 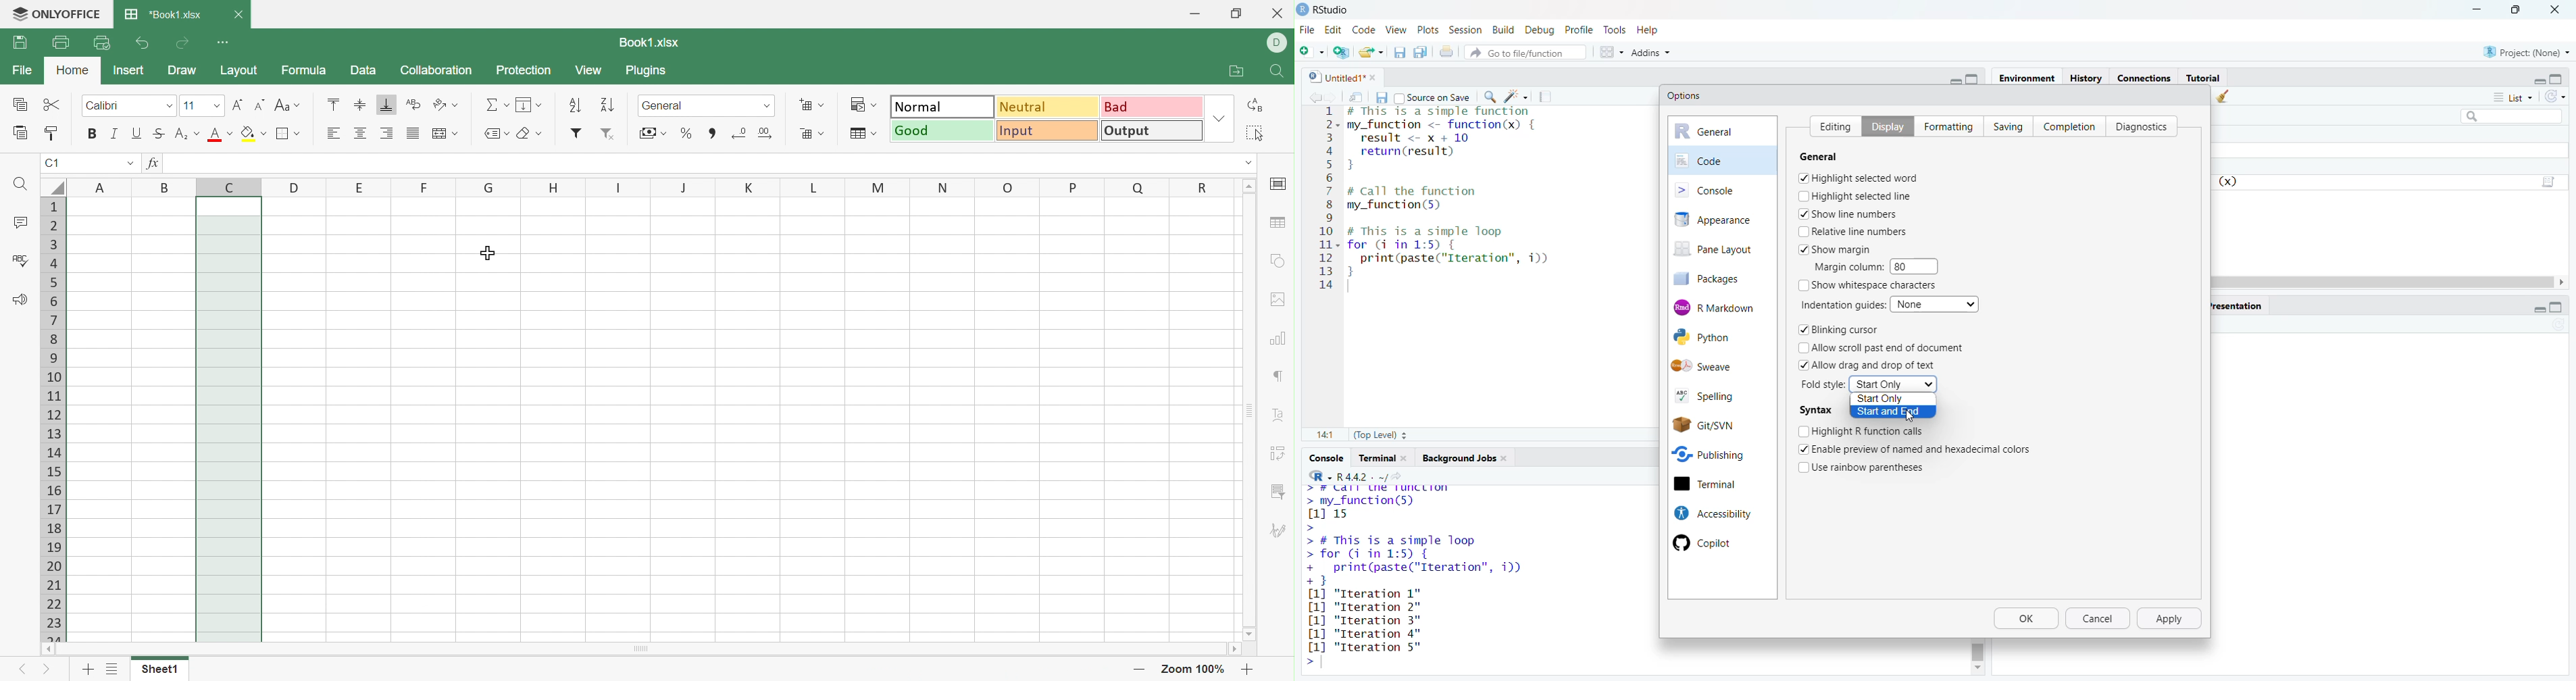 I want to click on Align Left, so click(x=332, y=134).